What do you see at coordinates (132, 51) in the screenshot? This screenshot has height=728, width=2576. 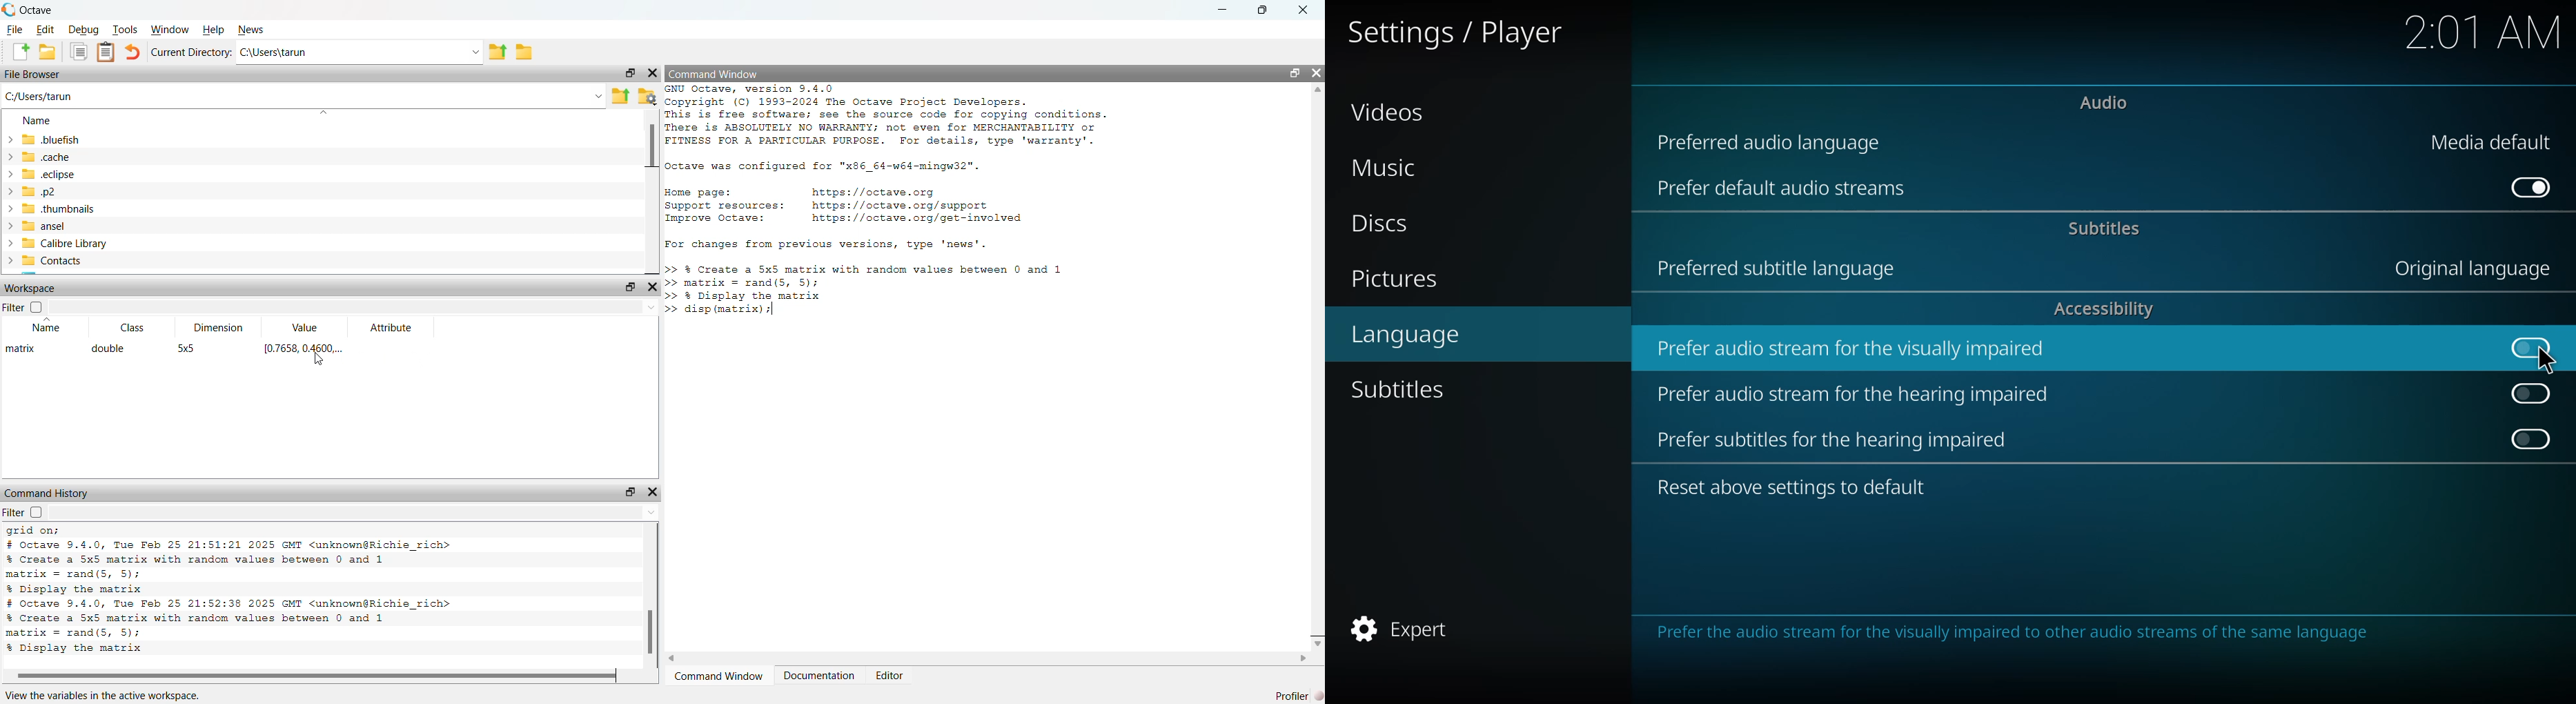 I see `undo` at bounding box center [132, 51].